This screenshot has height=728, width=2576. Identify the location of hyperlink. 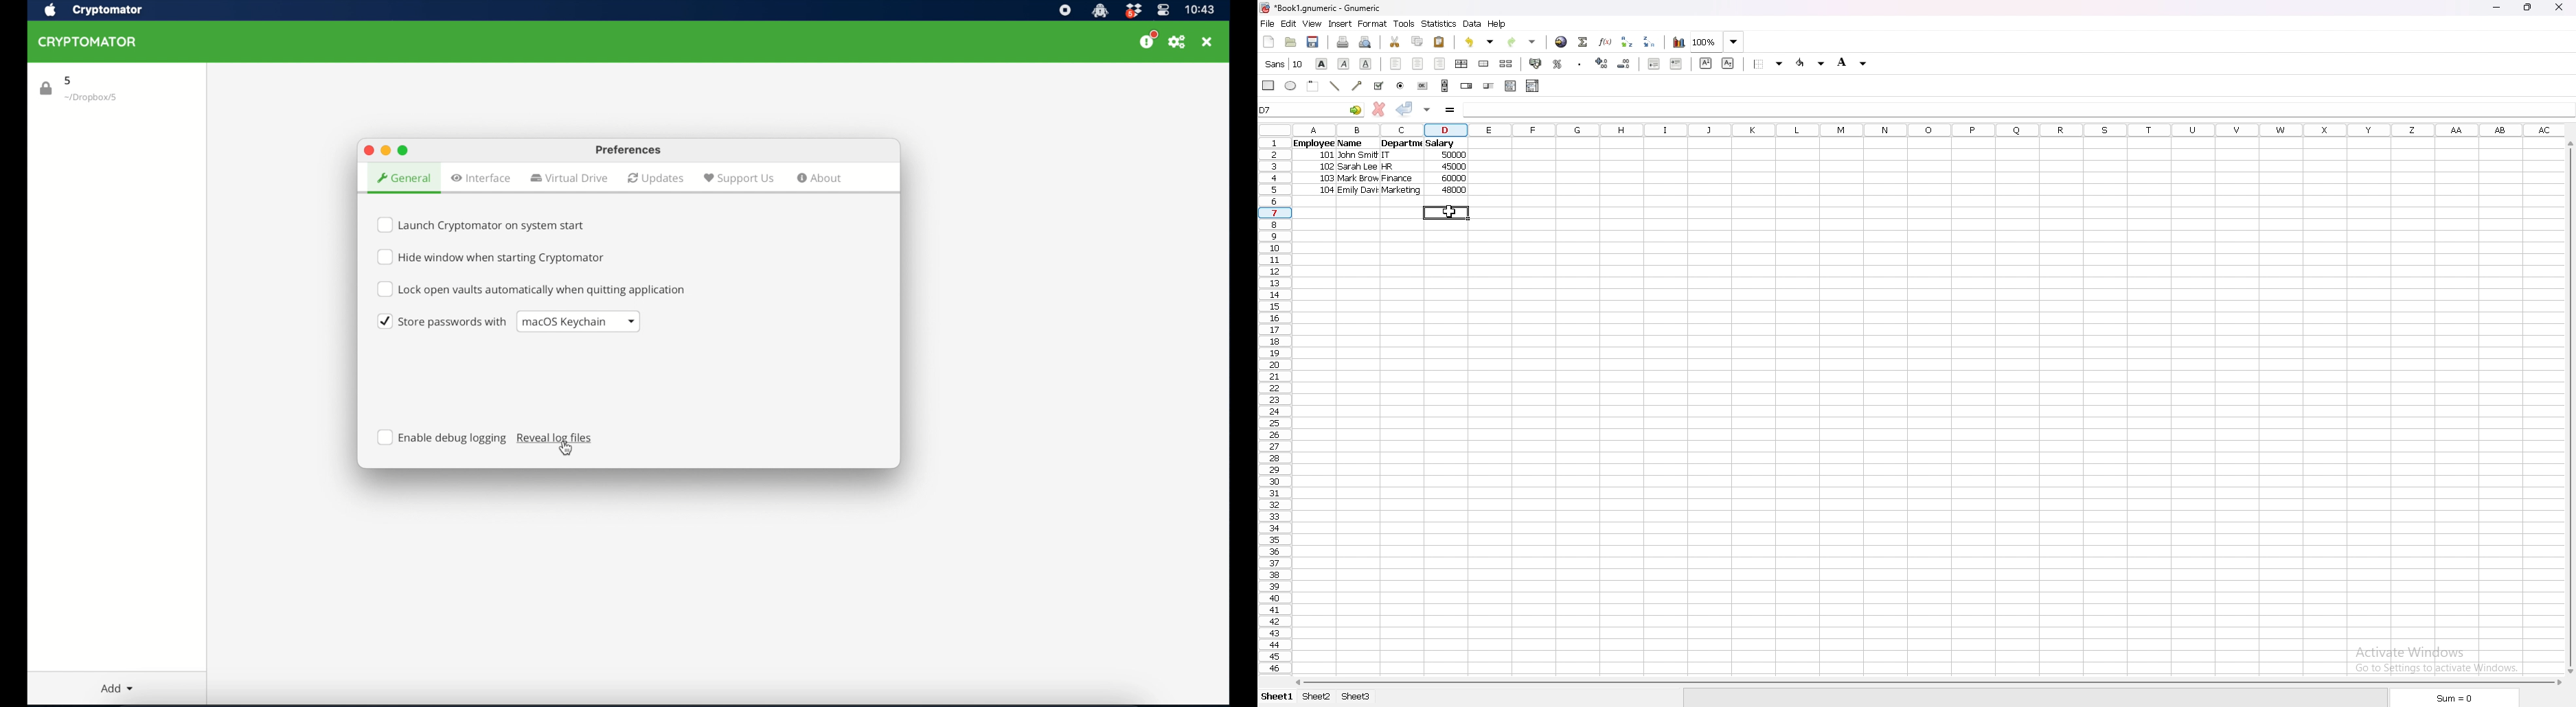
(1562, 42).